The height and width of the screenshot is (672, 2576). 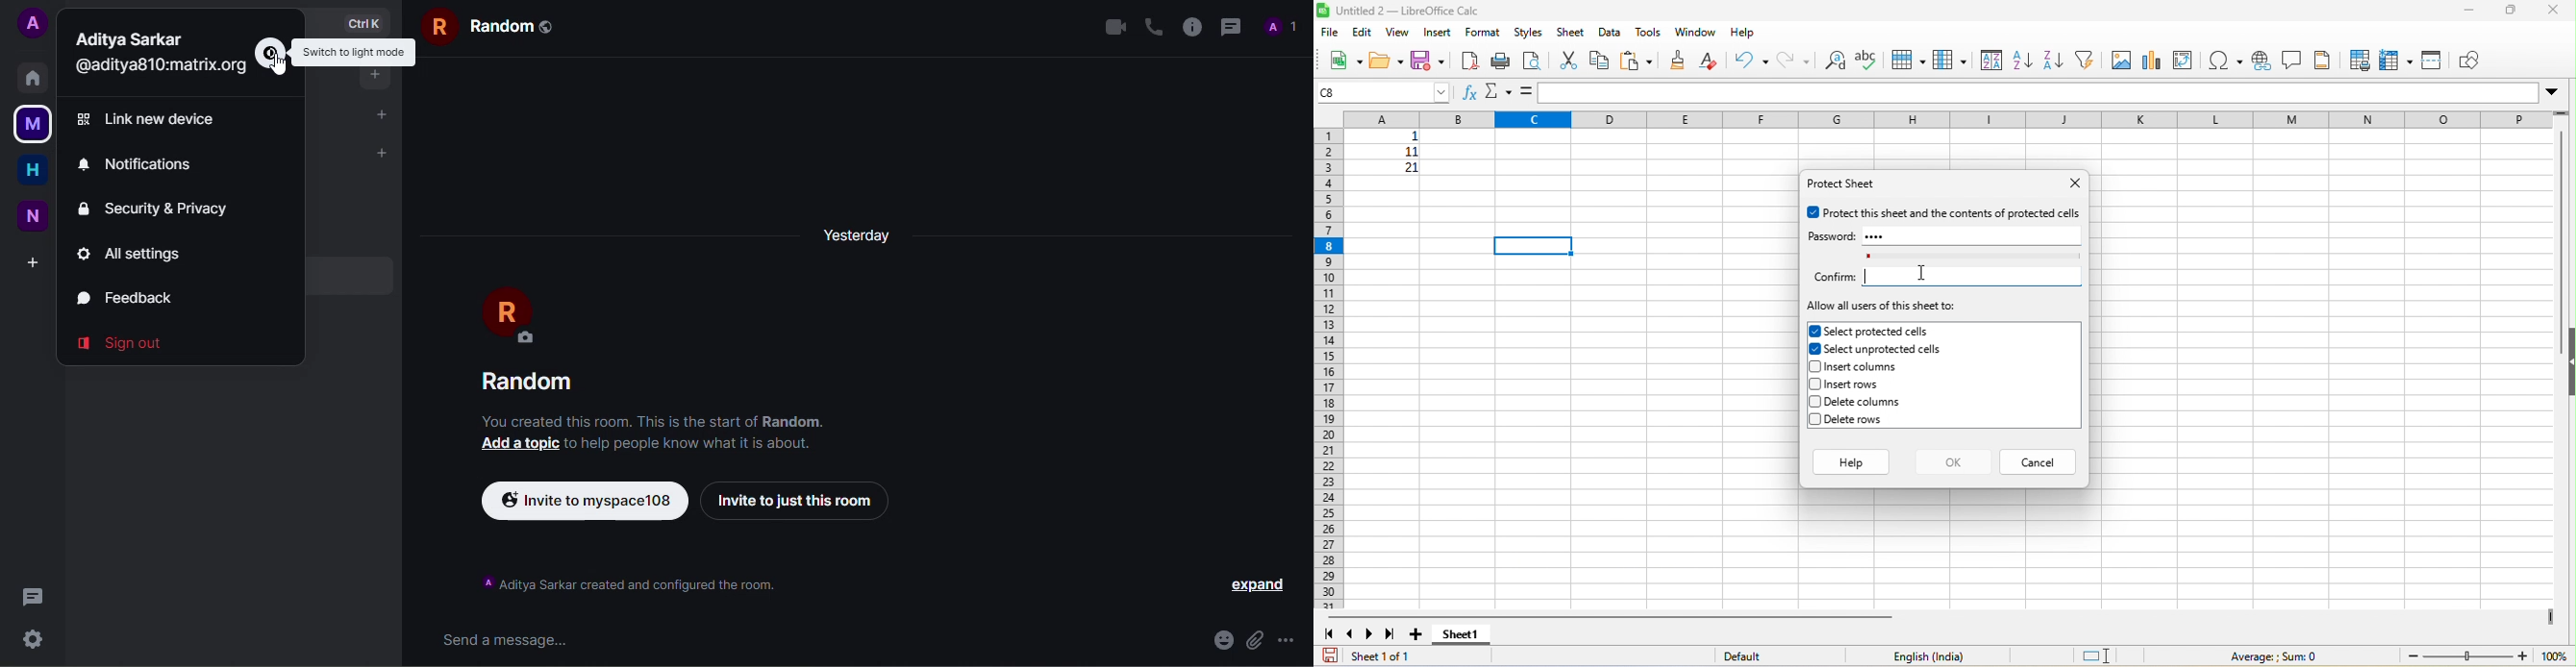 What do you see at coordinates (158, 209) in the screenshot?
I see `security & privacy` at bounding box center [158, 209].